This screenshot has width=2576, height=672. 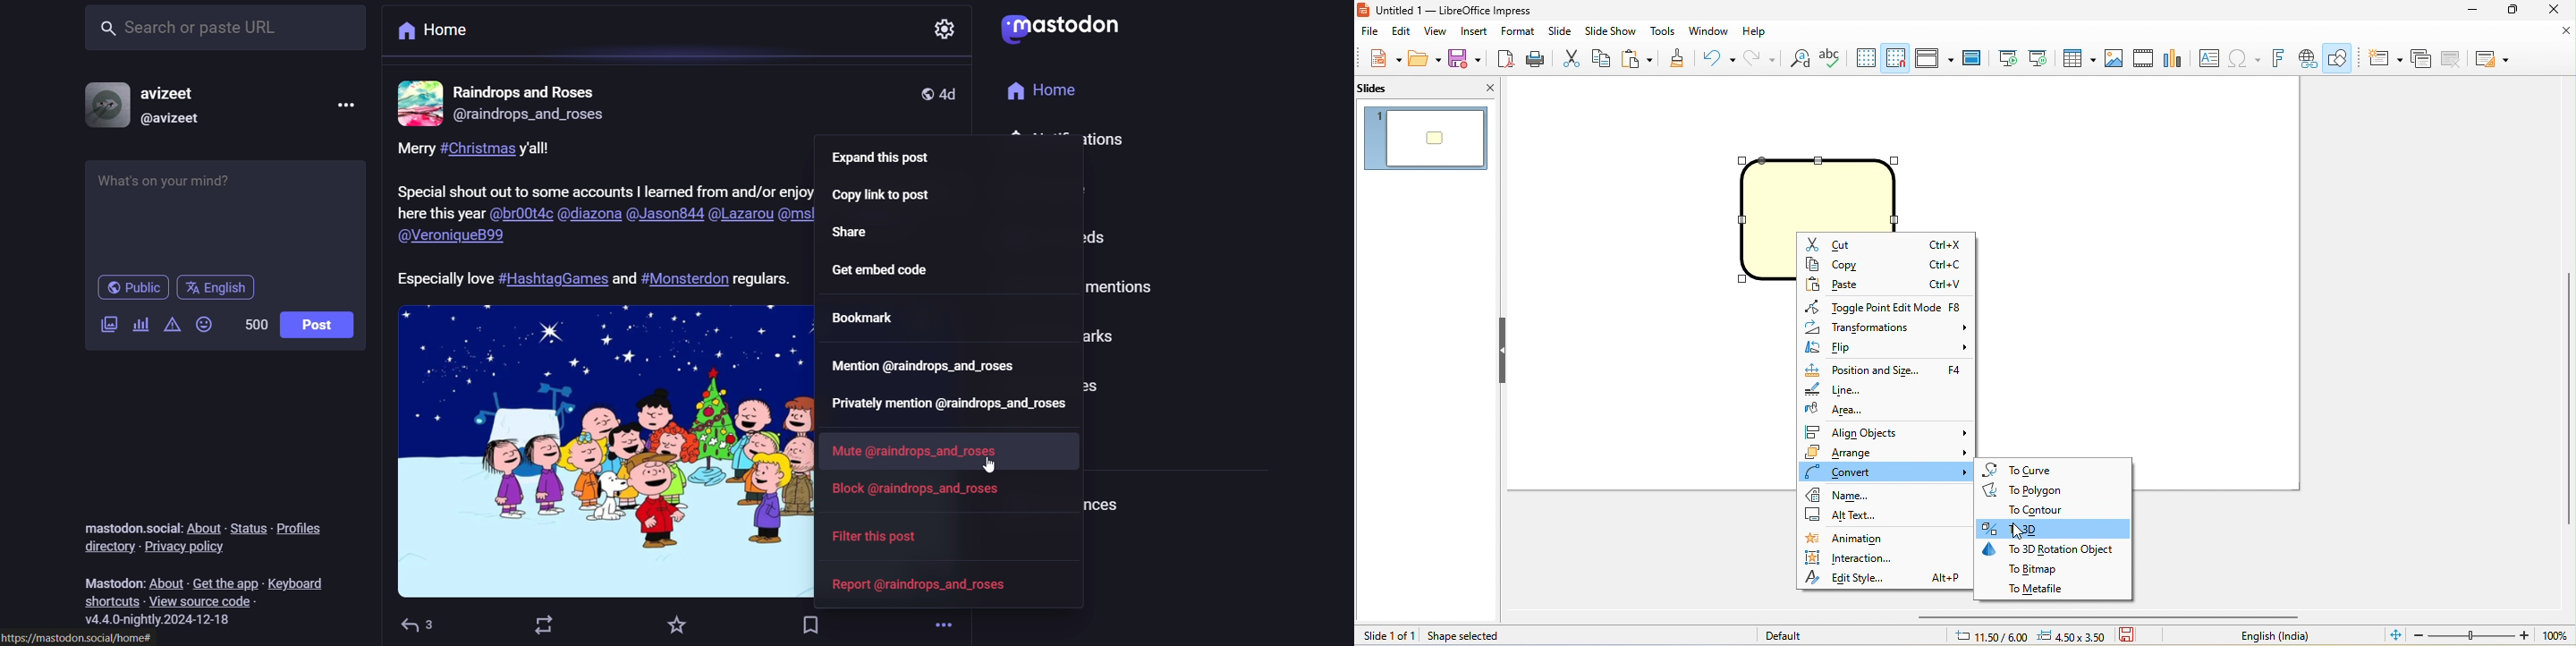 What do you see at coordinates (2281, 58) in the screenshot?
I see `fontwork text` at bounding box center [2281, 58].